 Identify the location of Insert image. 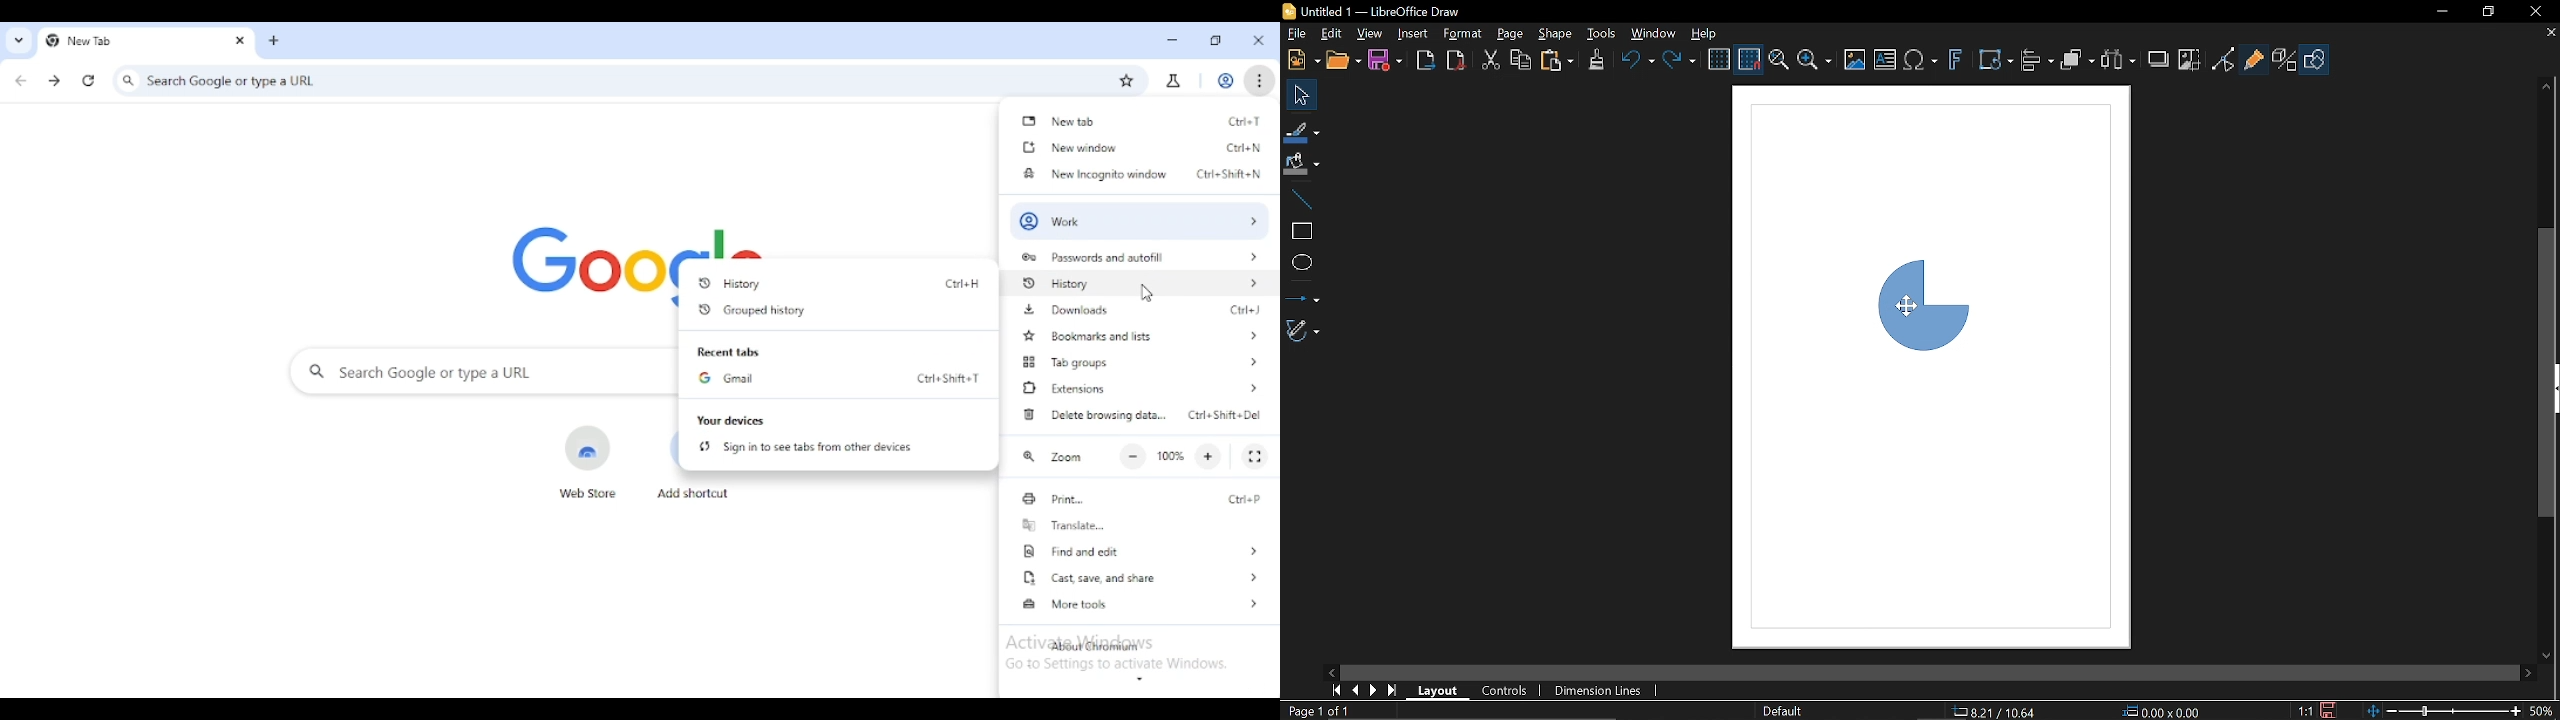
(1855, 59).